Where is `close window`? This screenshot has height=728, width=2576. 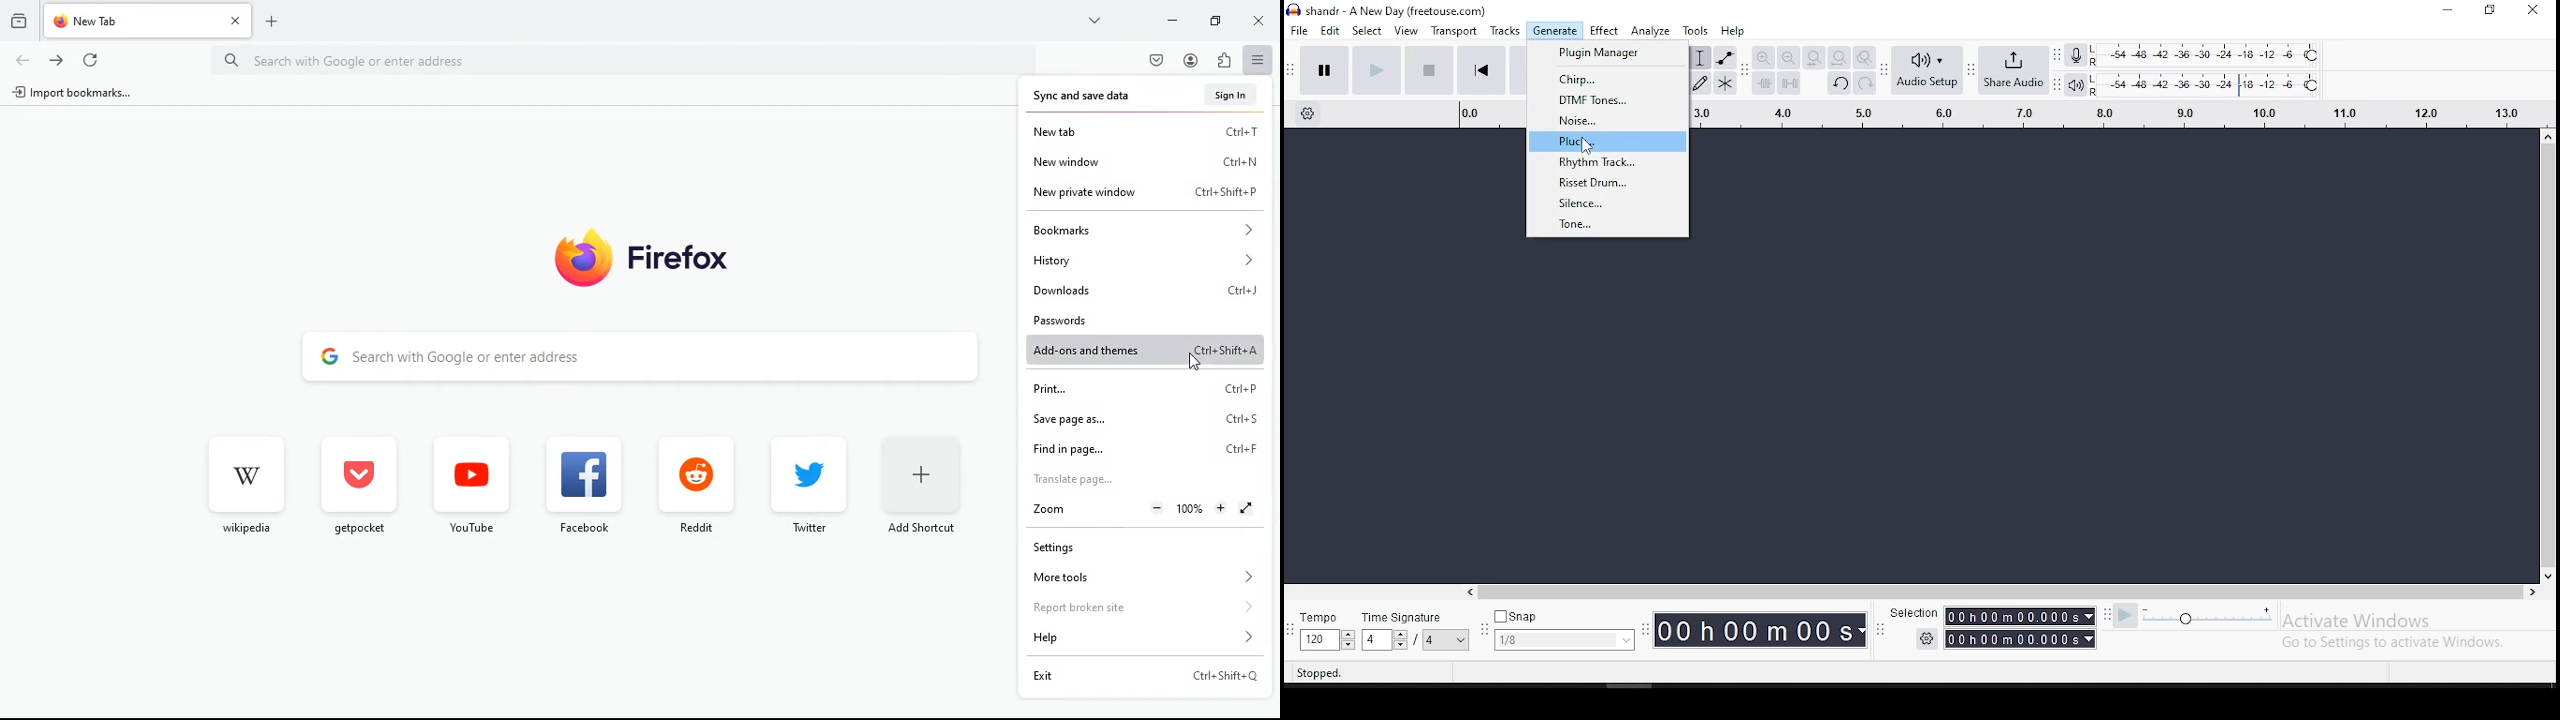
close window is located at coordinates (2532, 11).